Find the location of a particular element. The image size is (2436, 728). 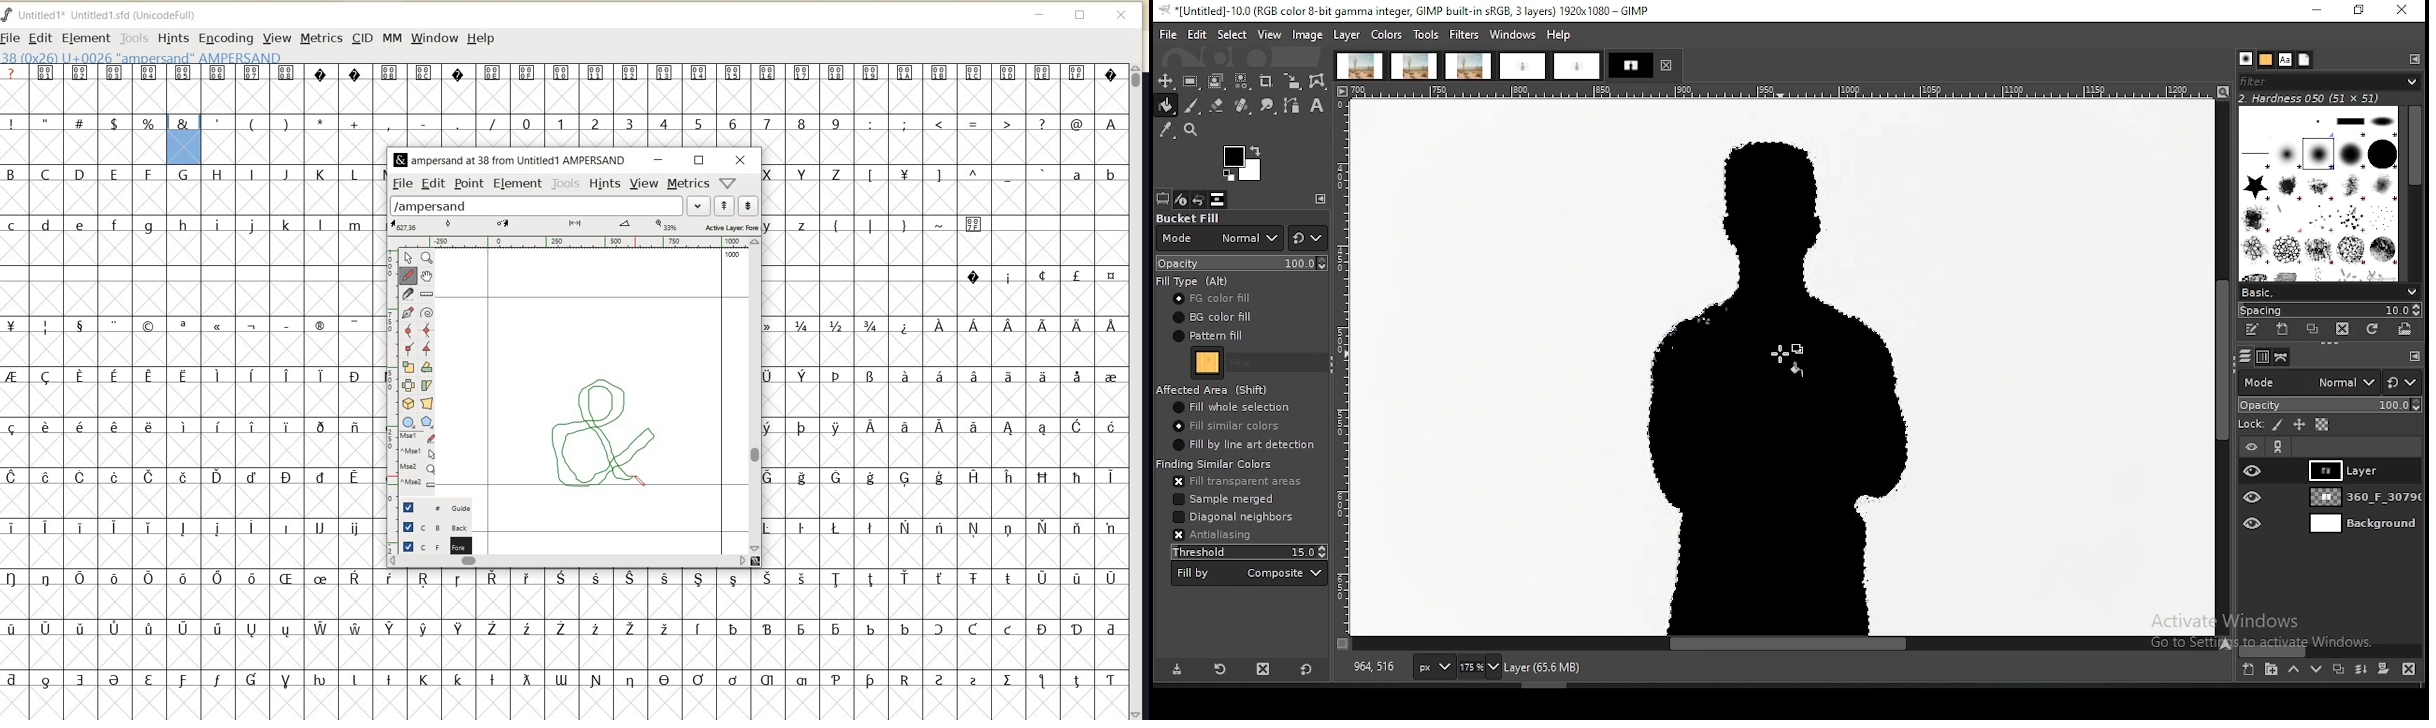

draw a freehand curve is located at coordinates (409, 275).